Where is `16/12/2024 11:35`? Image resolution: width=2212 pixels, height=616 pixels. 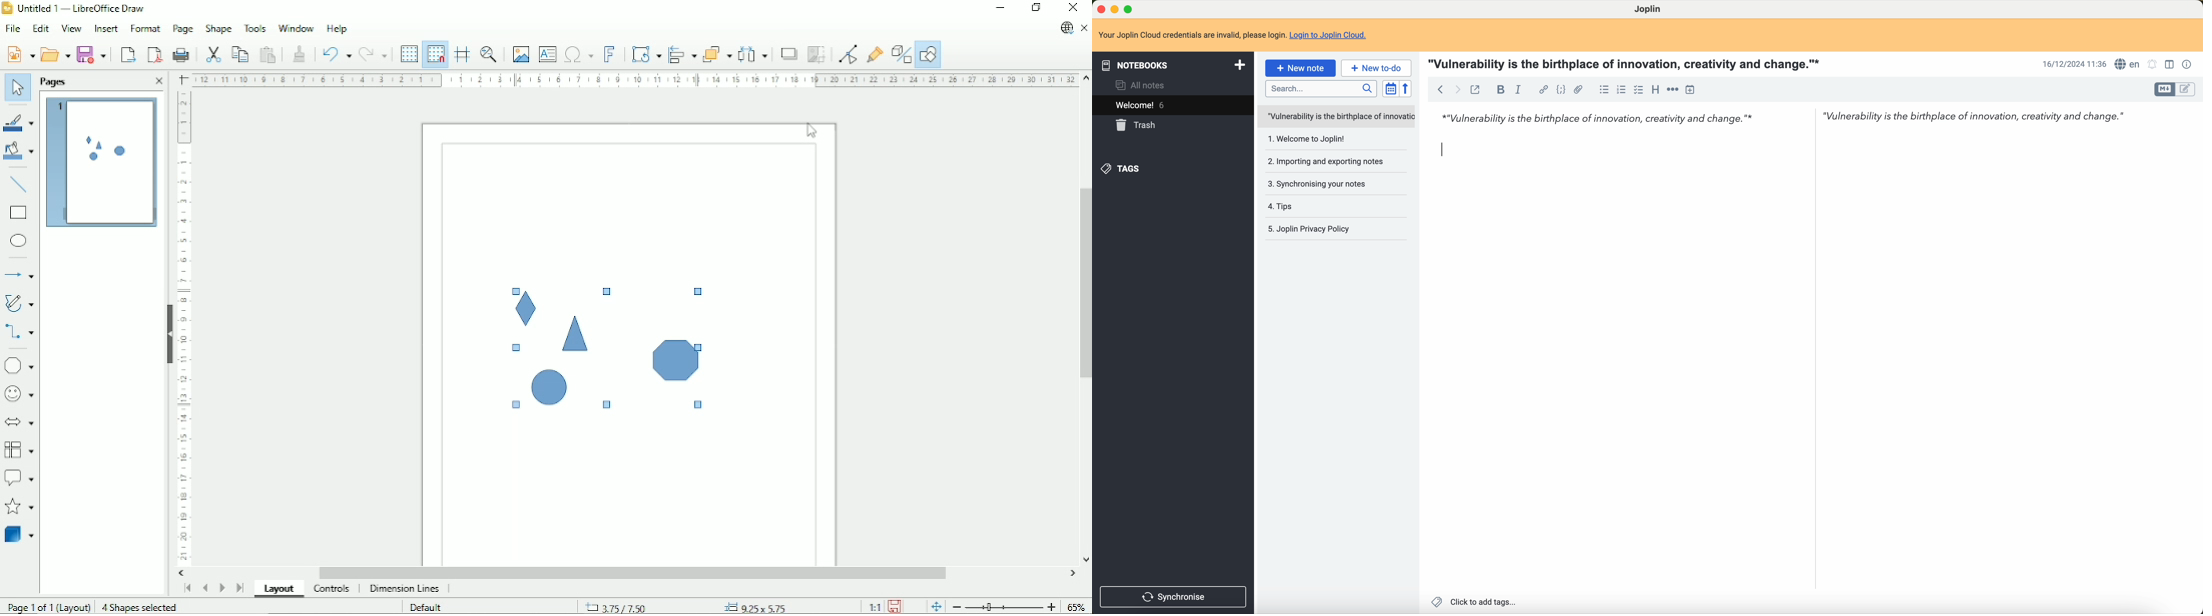 16/12/2024 11:35 is located at coordinates (2073, 65).